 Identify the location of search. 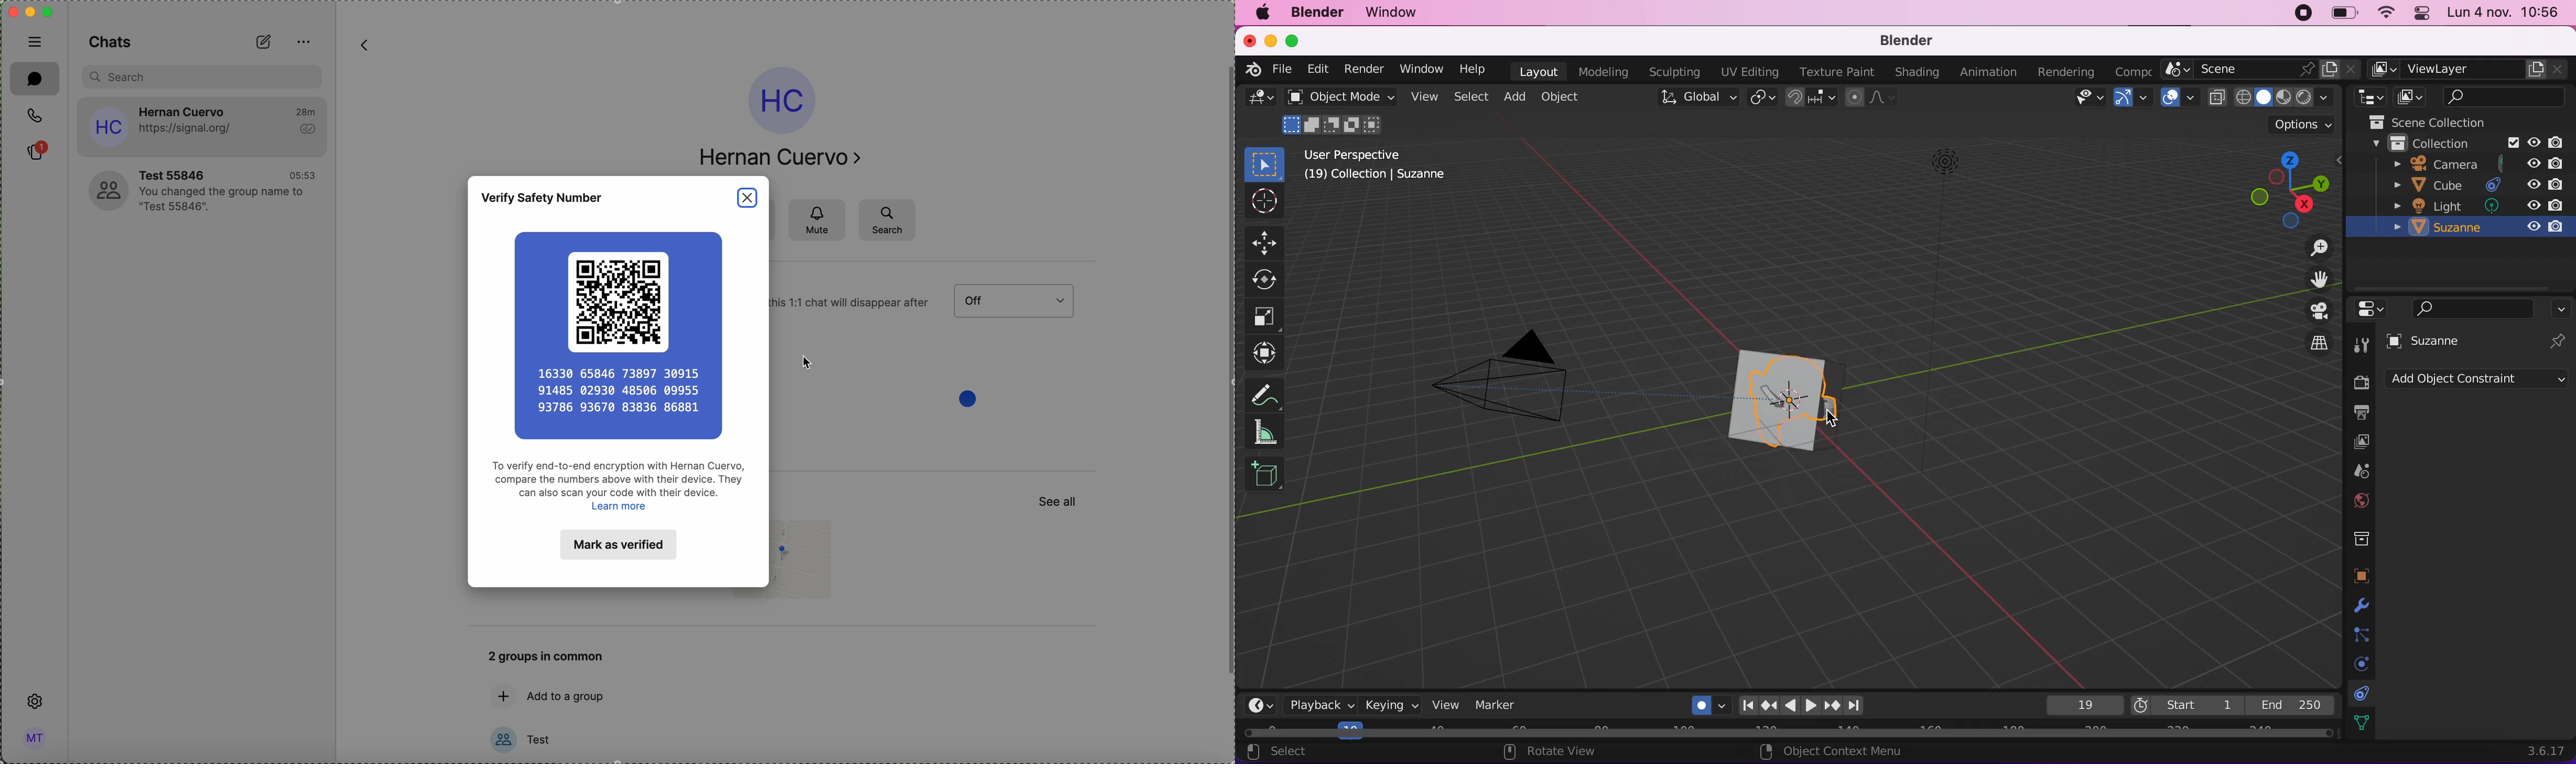
(888, 219).